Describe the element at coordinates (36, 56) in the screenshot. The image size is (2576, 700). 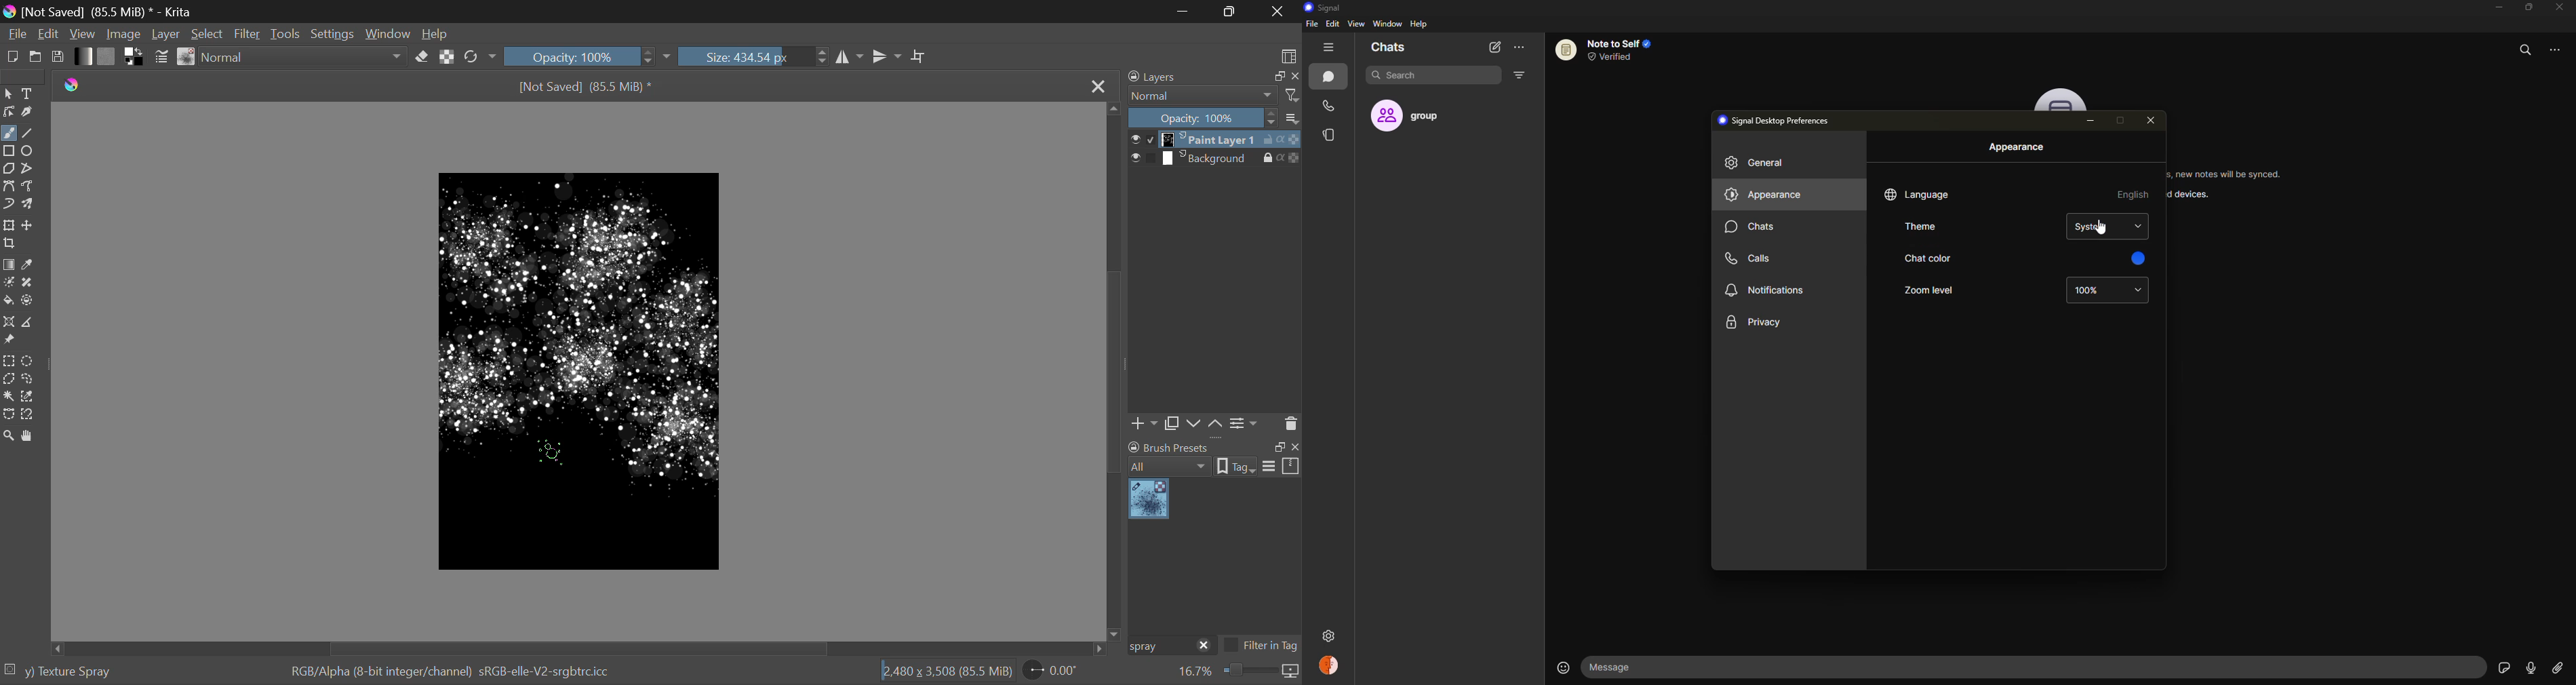
I see `Open` at that location.